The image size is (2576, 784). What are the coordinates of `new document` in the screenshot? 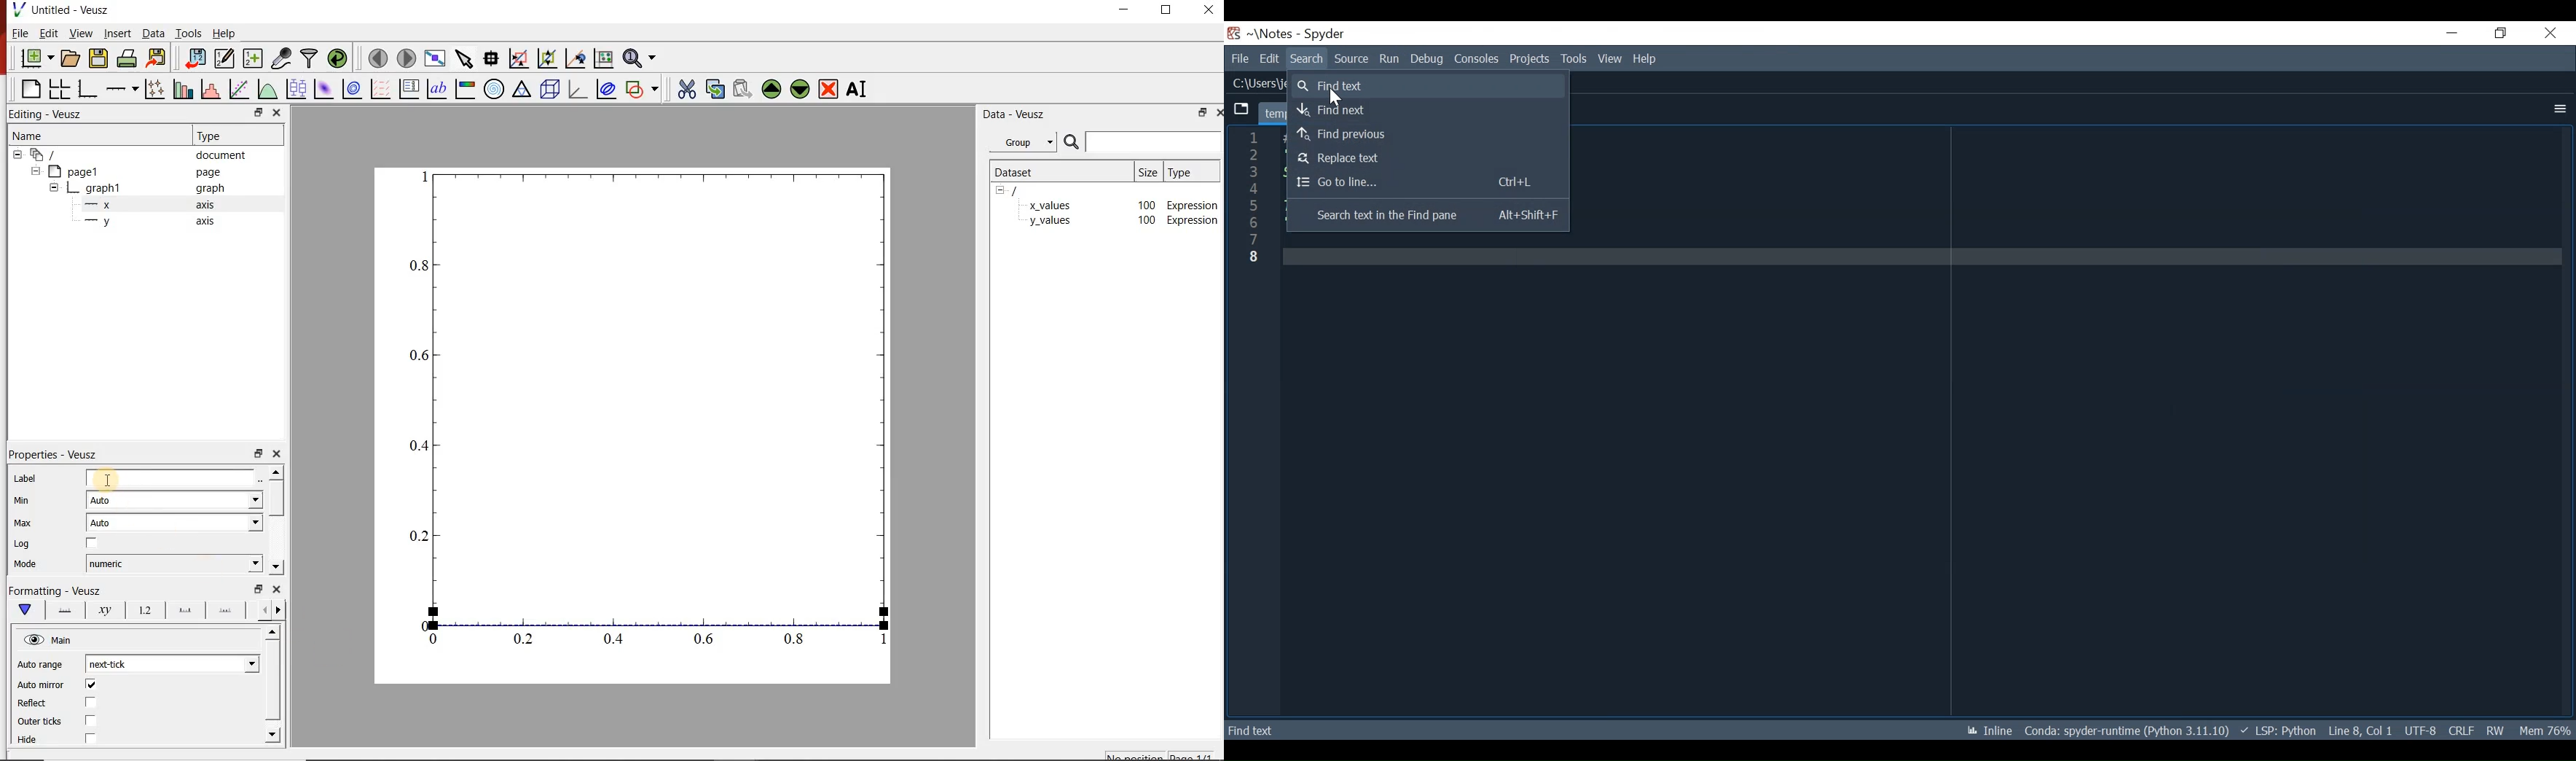 It's located at (37, 57).